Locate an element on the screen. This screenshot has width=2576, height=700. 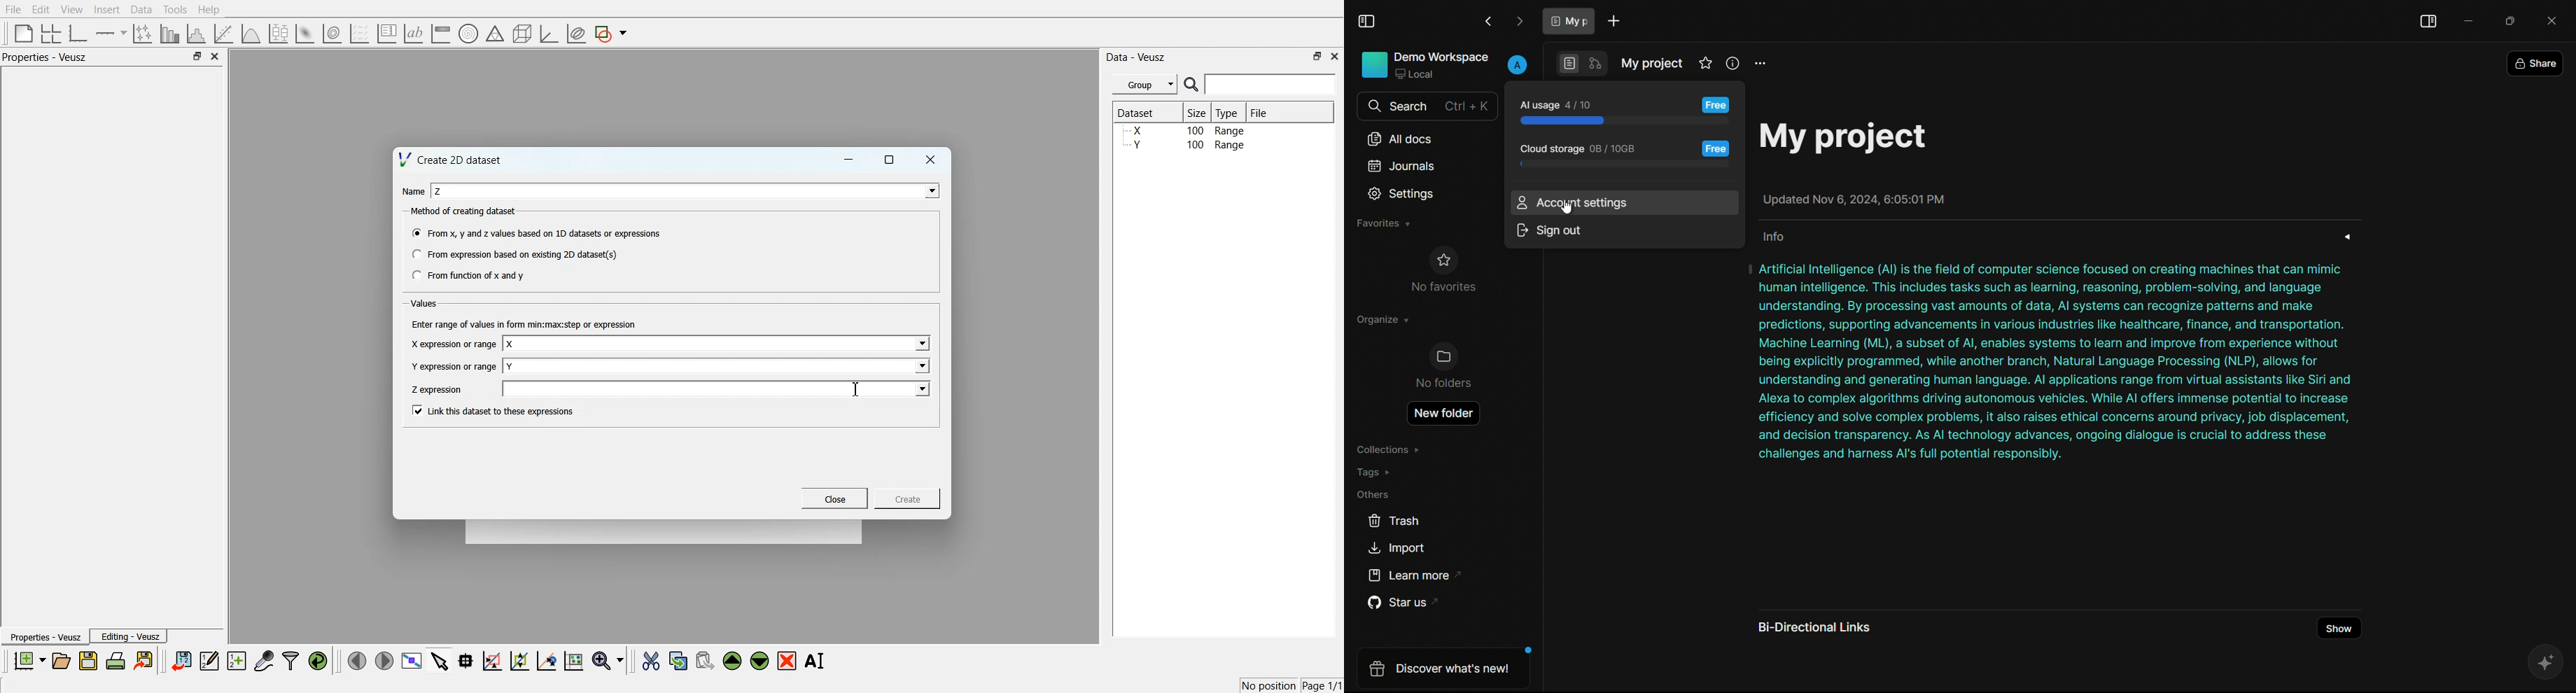
Add axis to the pane is located at coordinates (111, 34).